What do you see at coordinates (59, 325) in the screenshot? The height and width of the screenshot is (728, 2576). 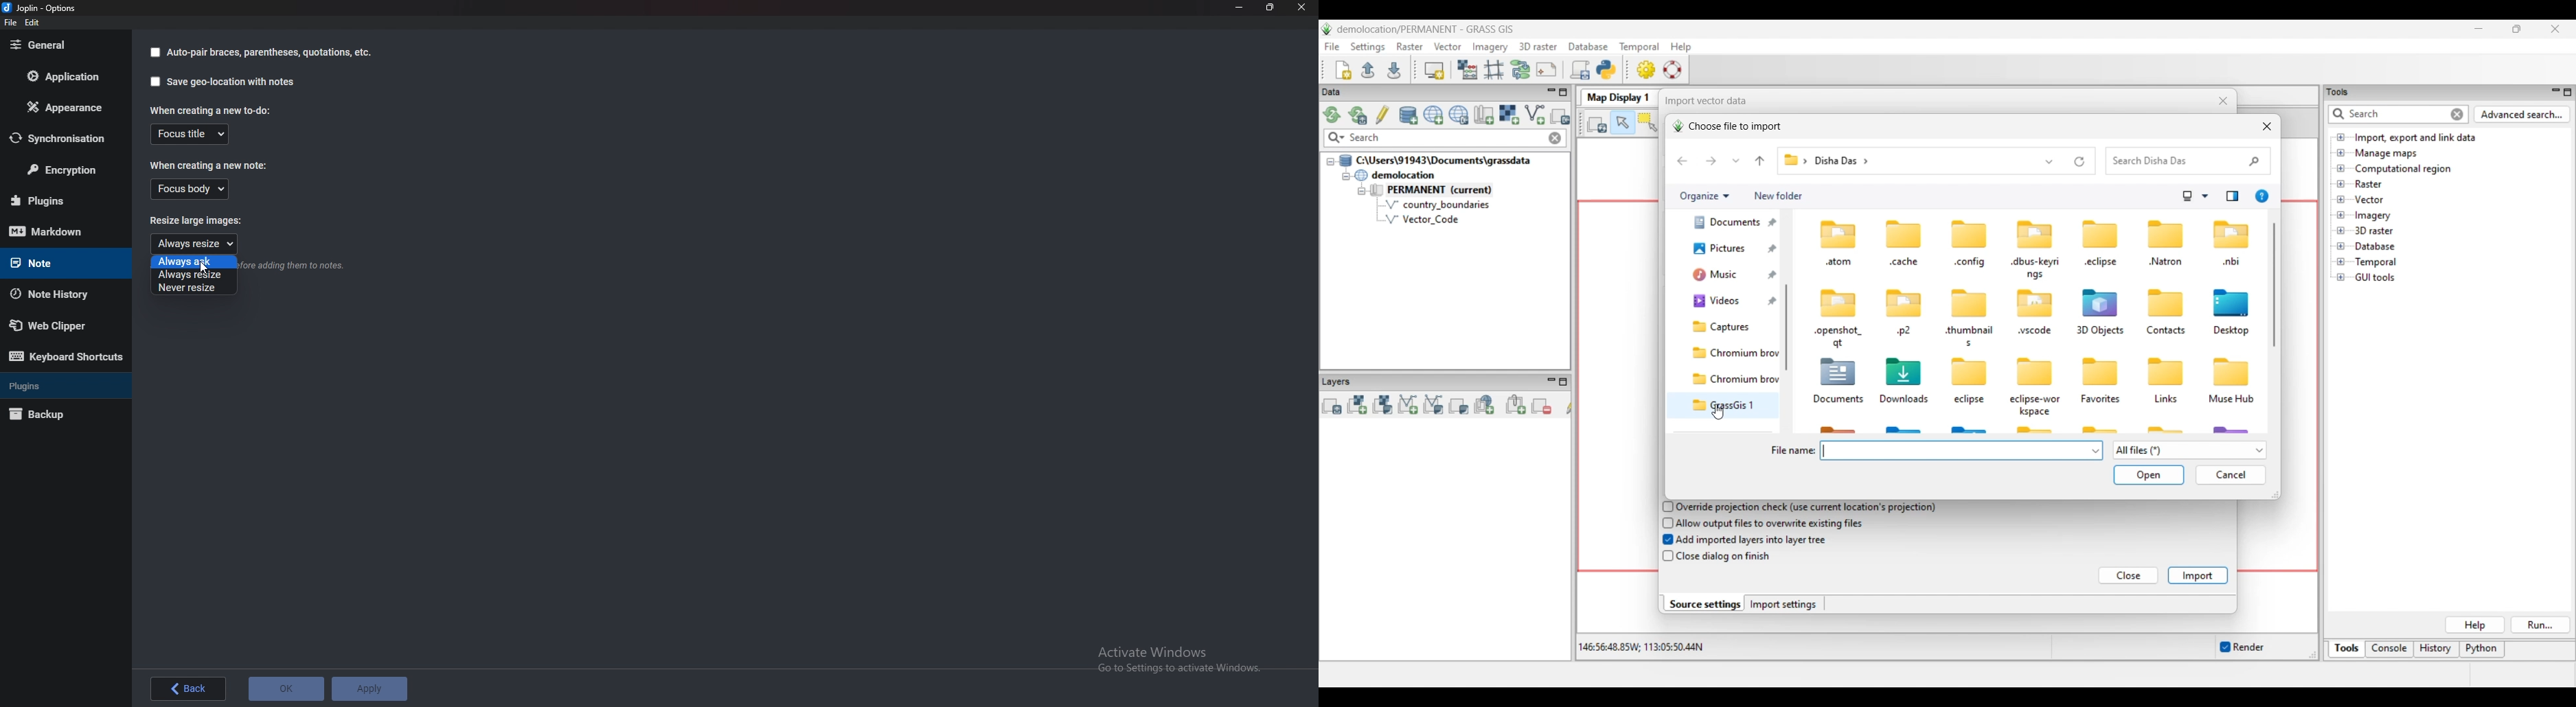 I see `Web clipper` at bounding box center [59, 325].